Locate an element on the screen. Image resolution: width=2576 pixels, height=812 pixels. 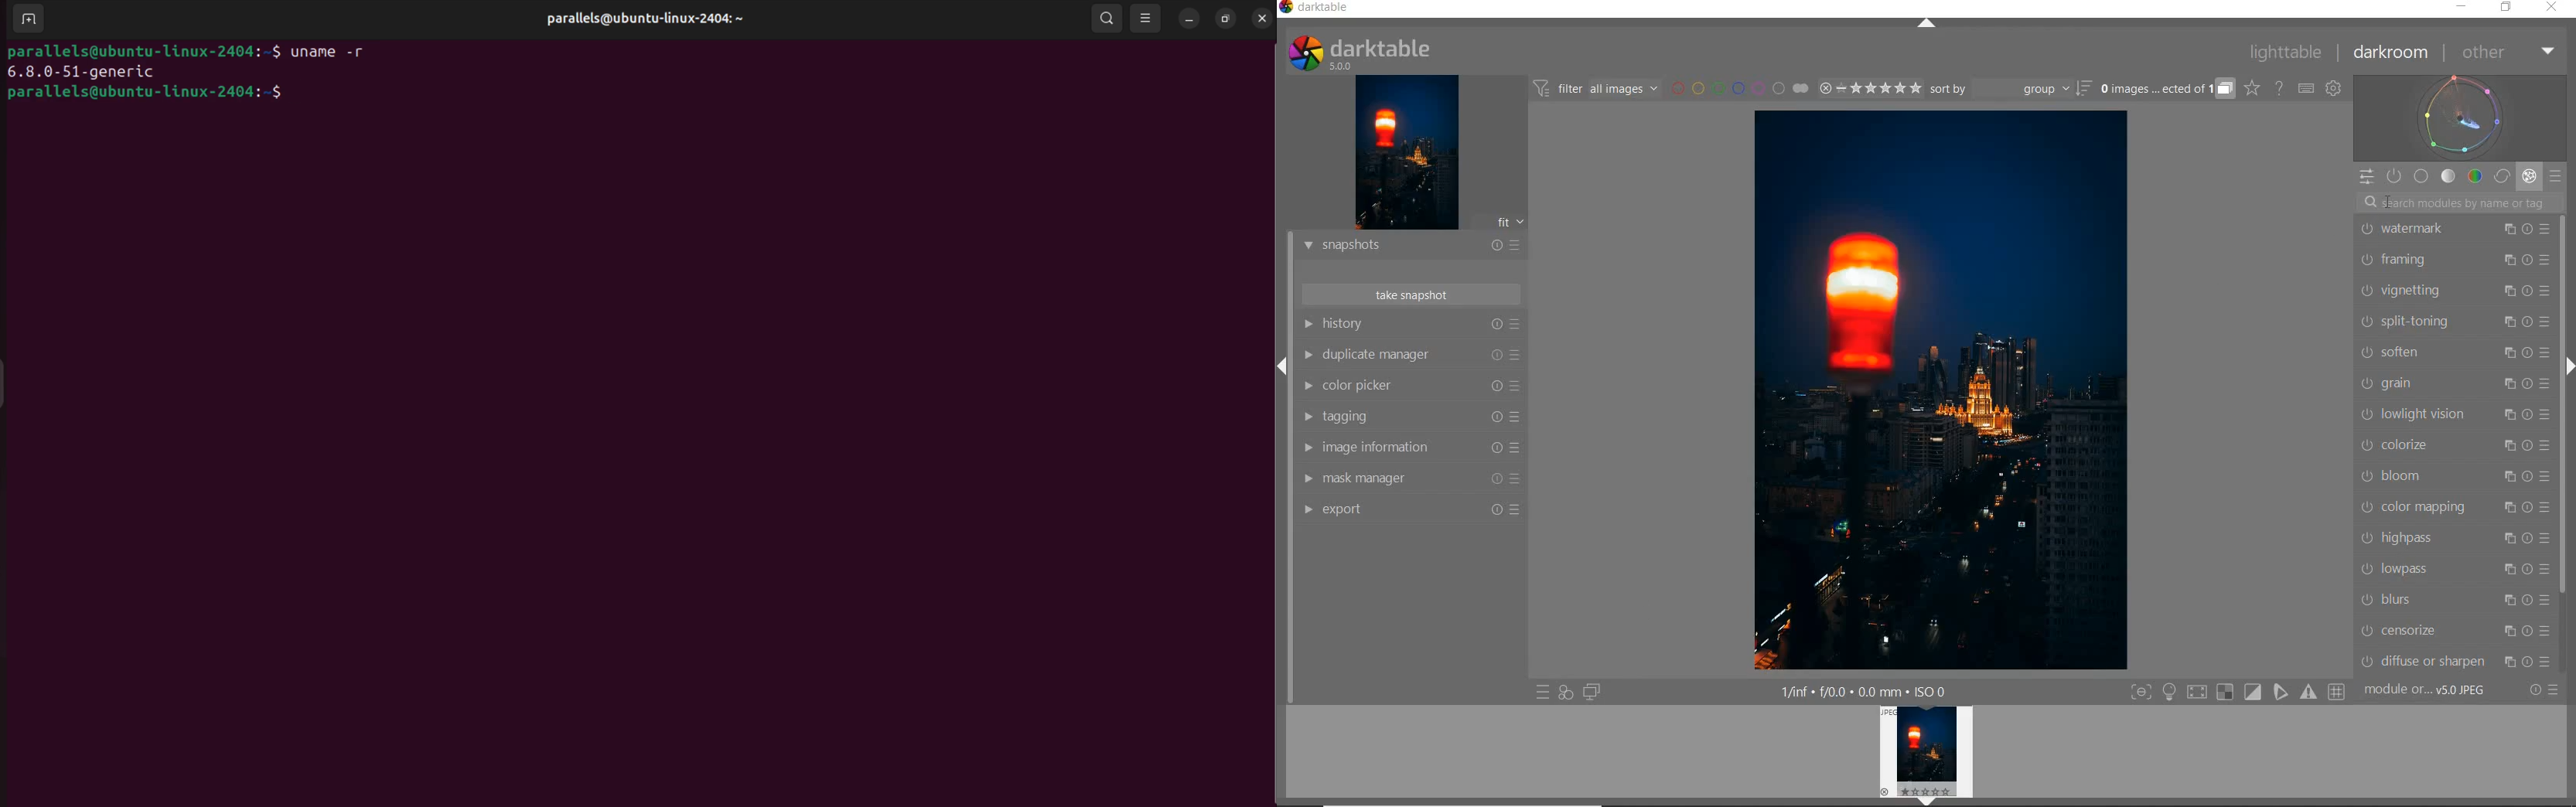
COLOR is located at coordinates (2475, 177).